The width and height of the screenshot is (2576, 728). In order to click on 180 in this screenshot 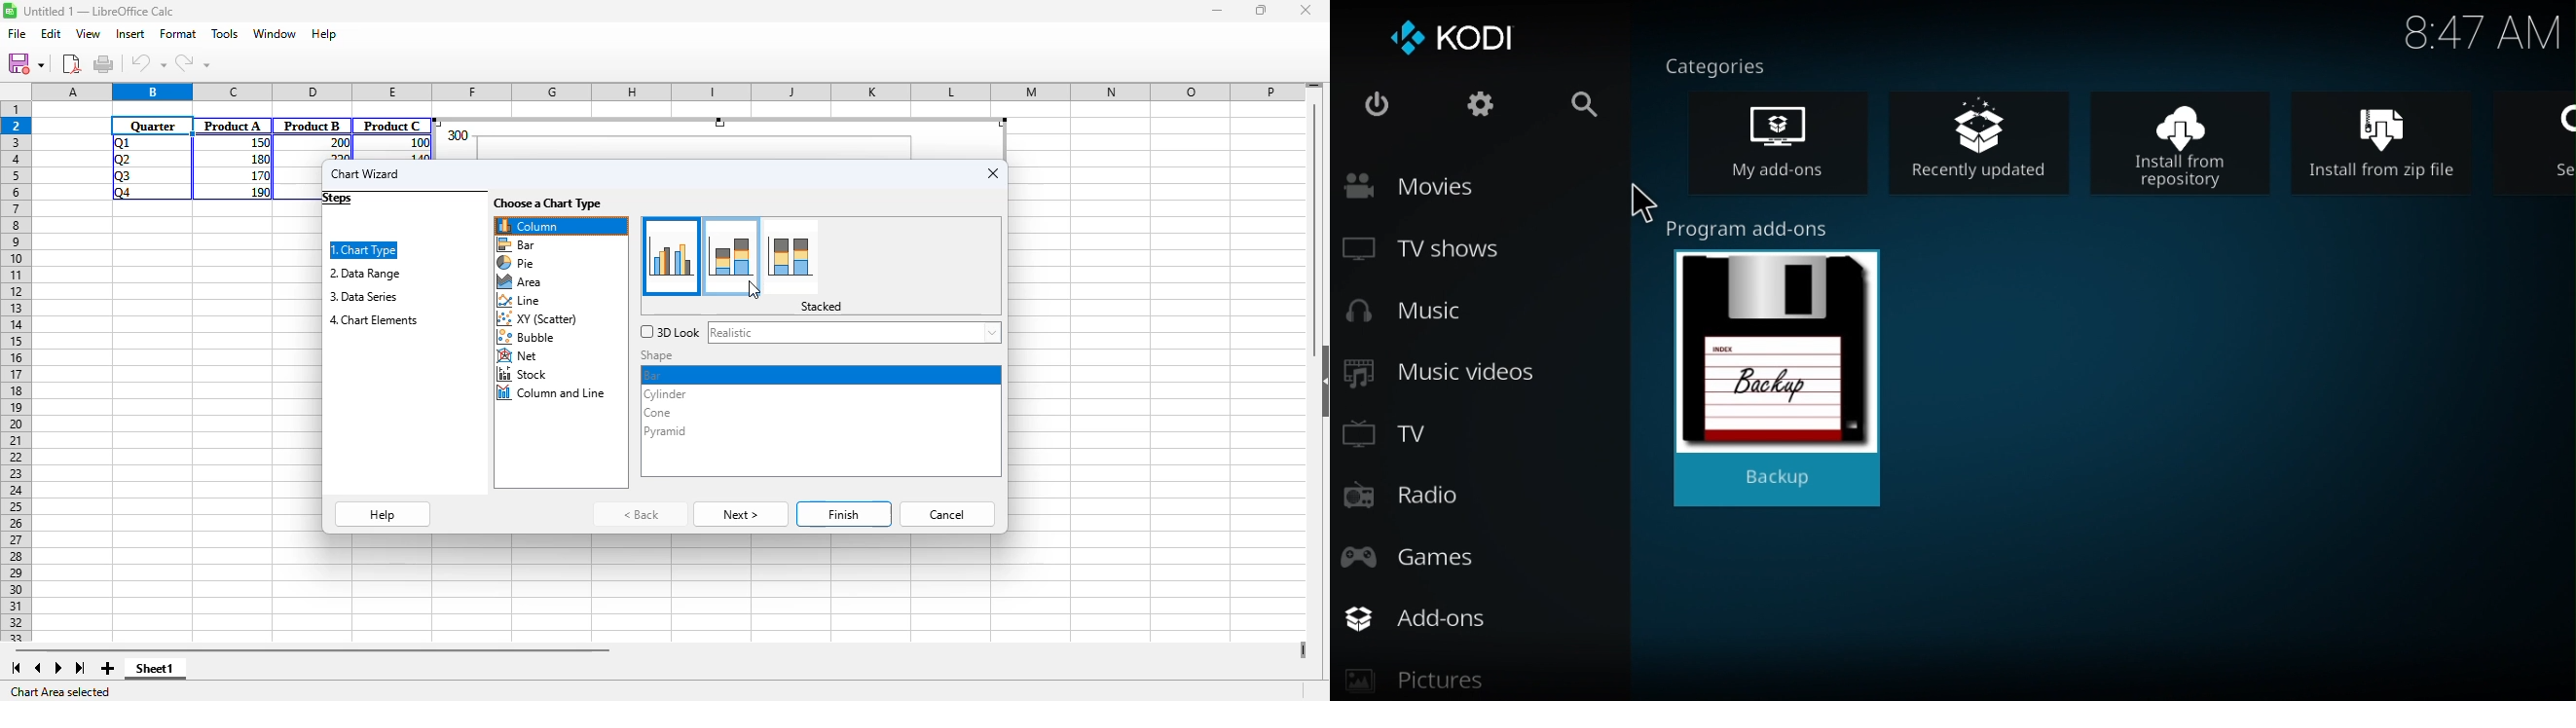, I will do `click(258, 158)`.